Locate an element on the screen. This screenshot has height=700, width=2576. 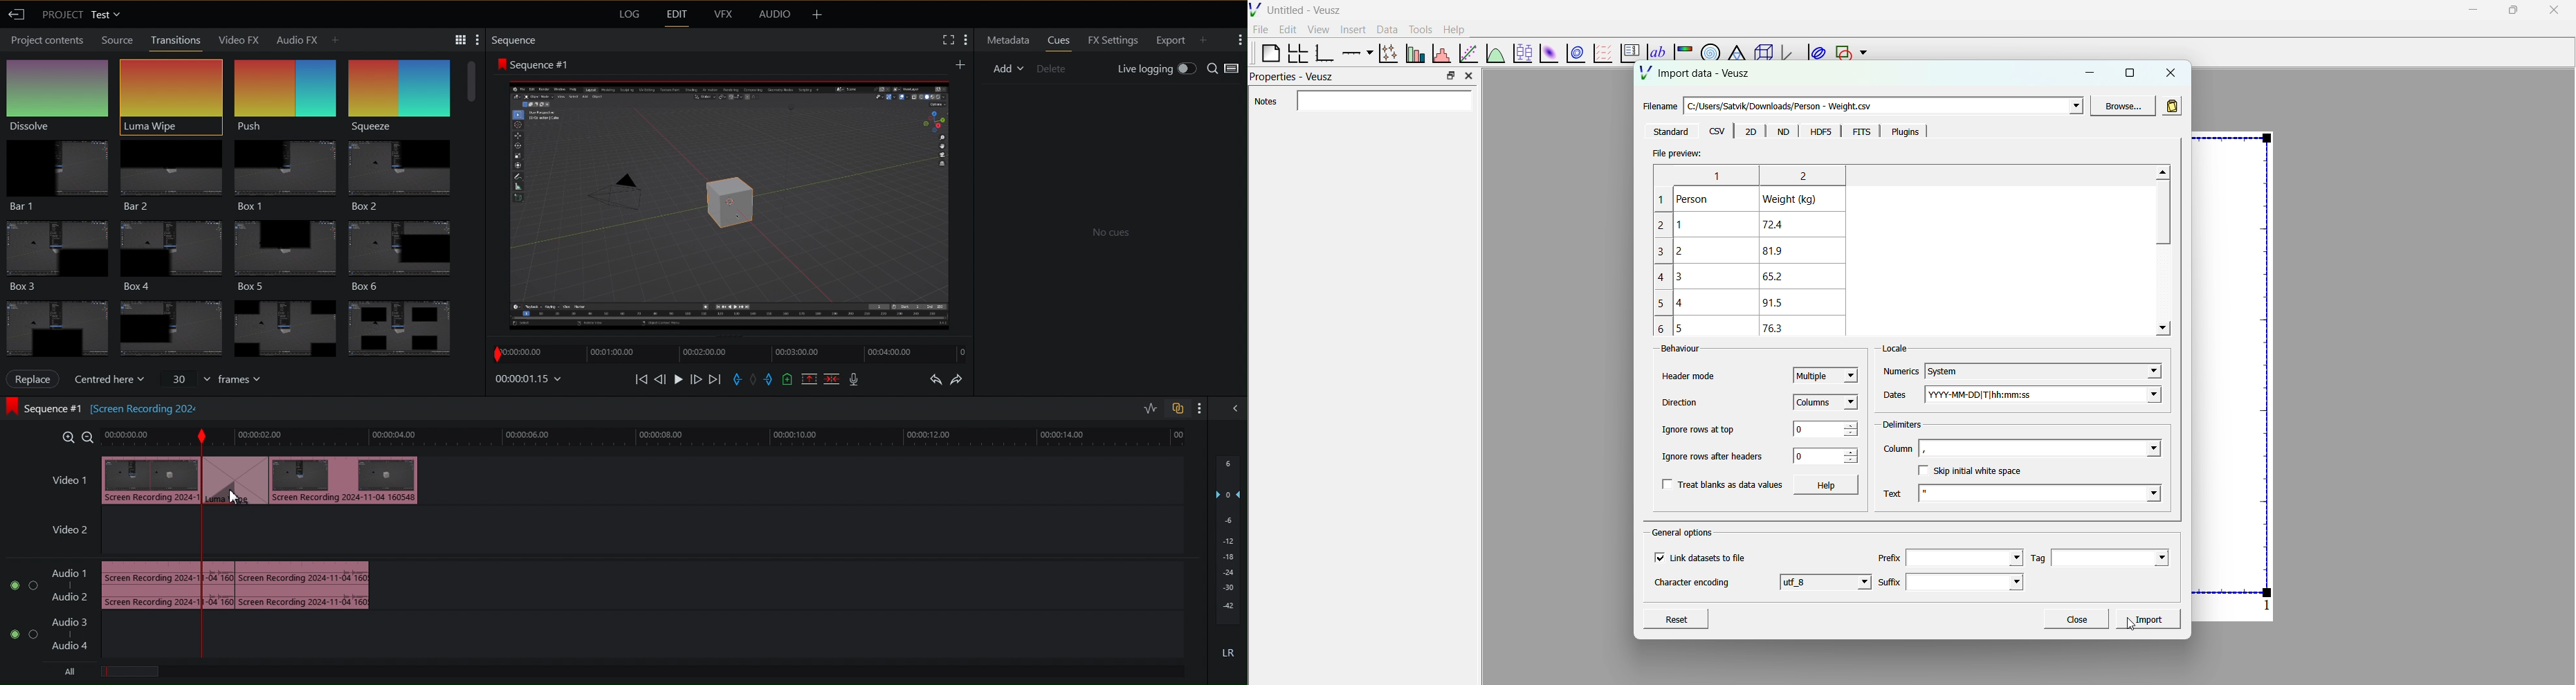
Help is located at coordinates (1828, 485).